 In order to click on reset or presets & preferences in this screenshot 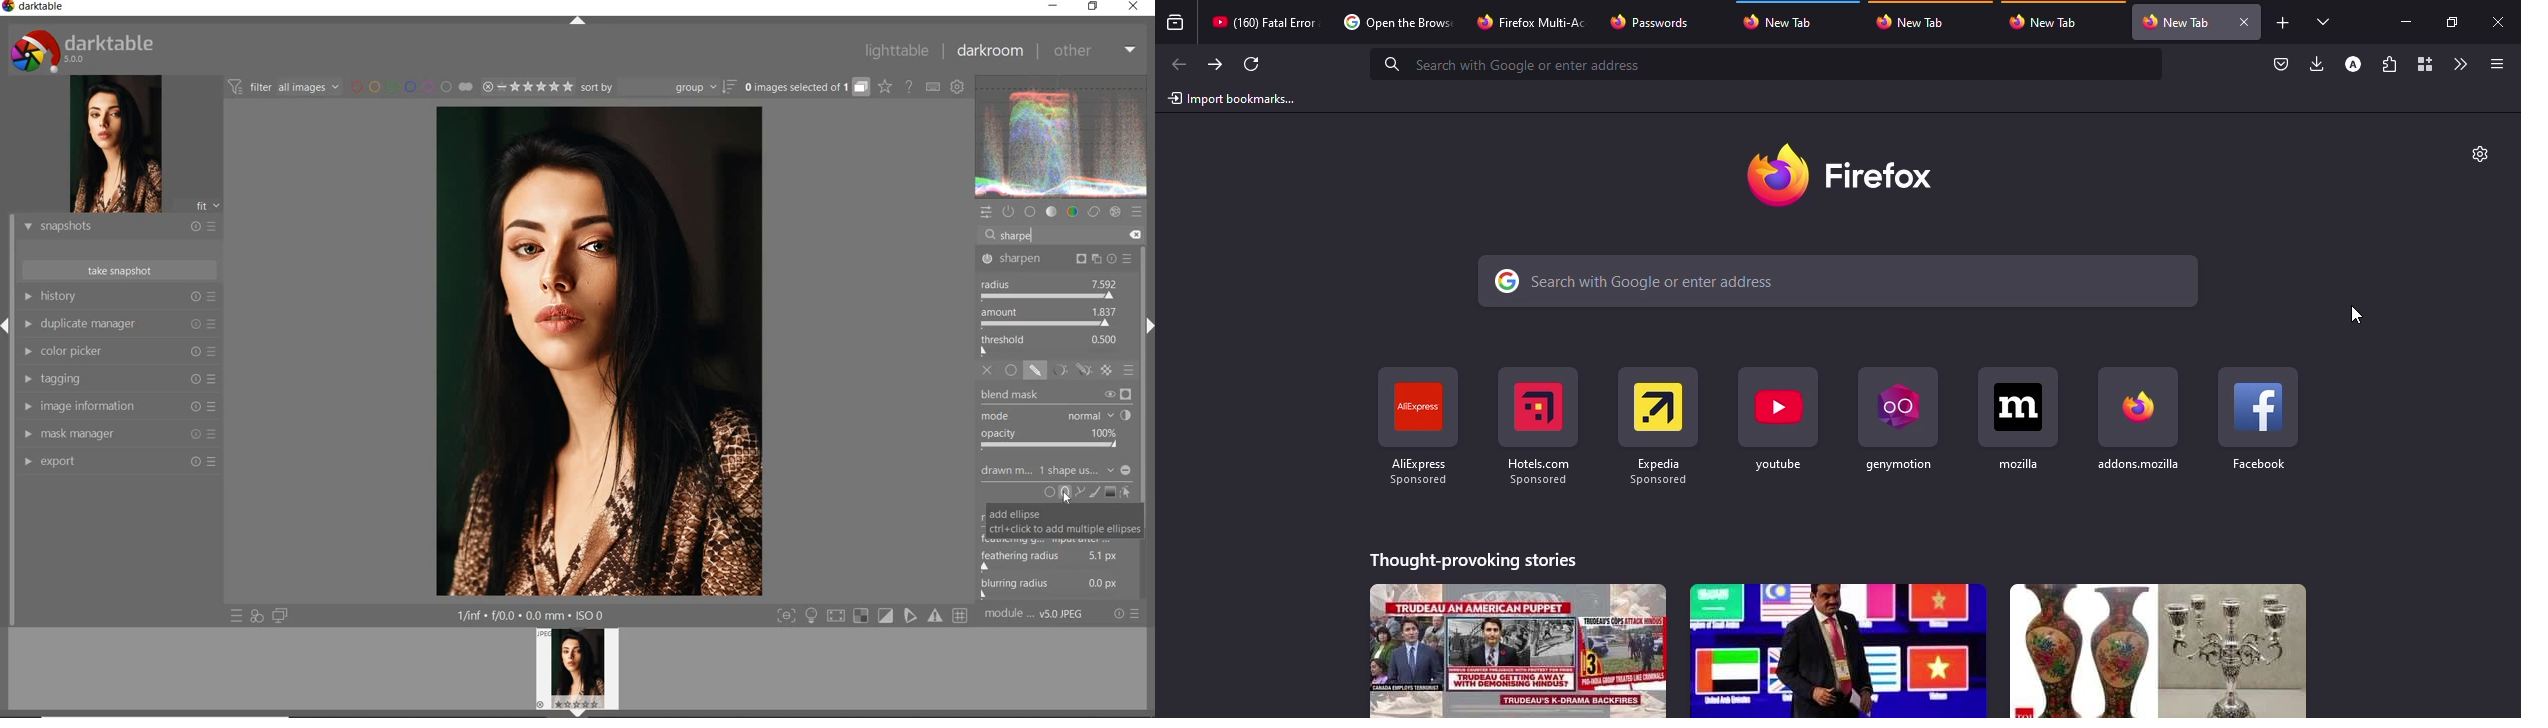, I will do `click(1127, 616)`.